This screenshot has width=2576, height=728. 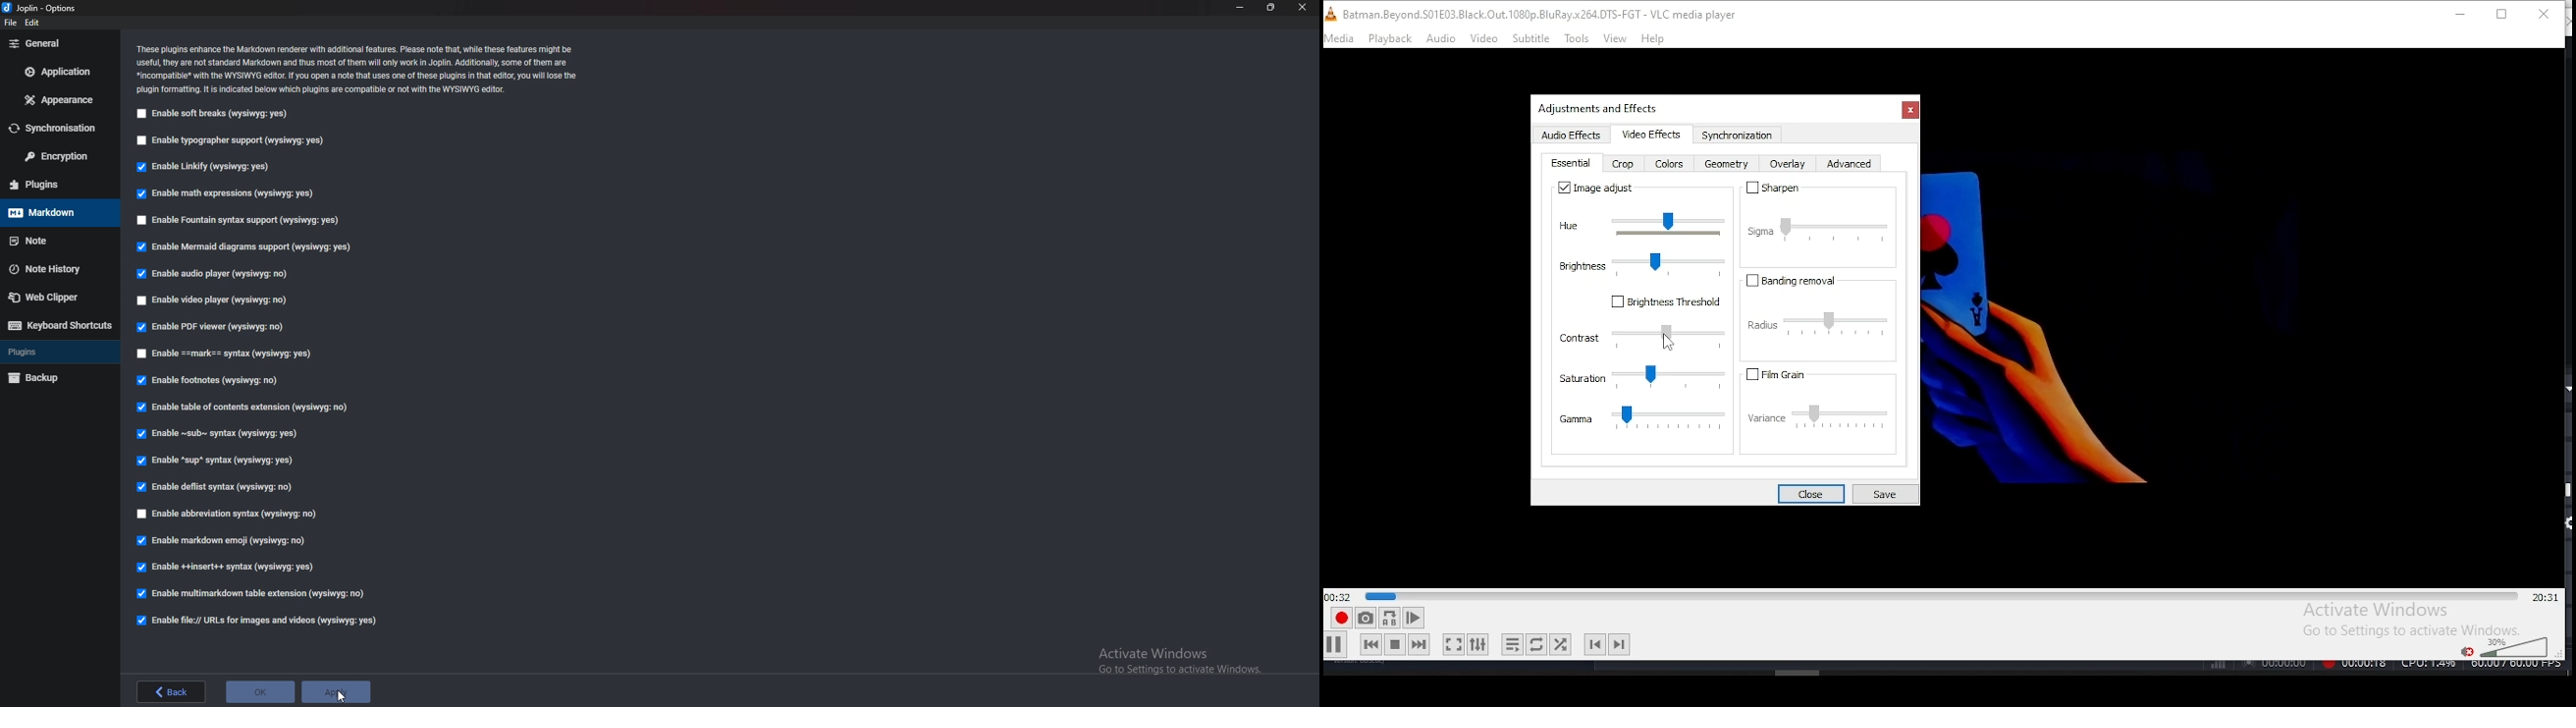 I want to click on back, so click(x=174, y=691).